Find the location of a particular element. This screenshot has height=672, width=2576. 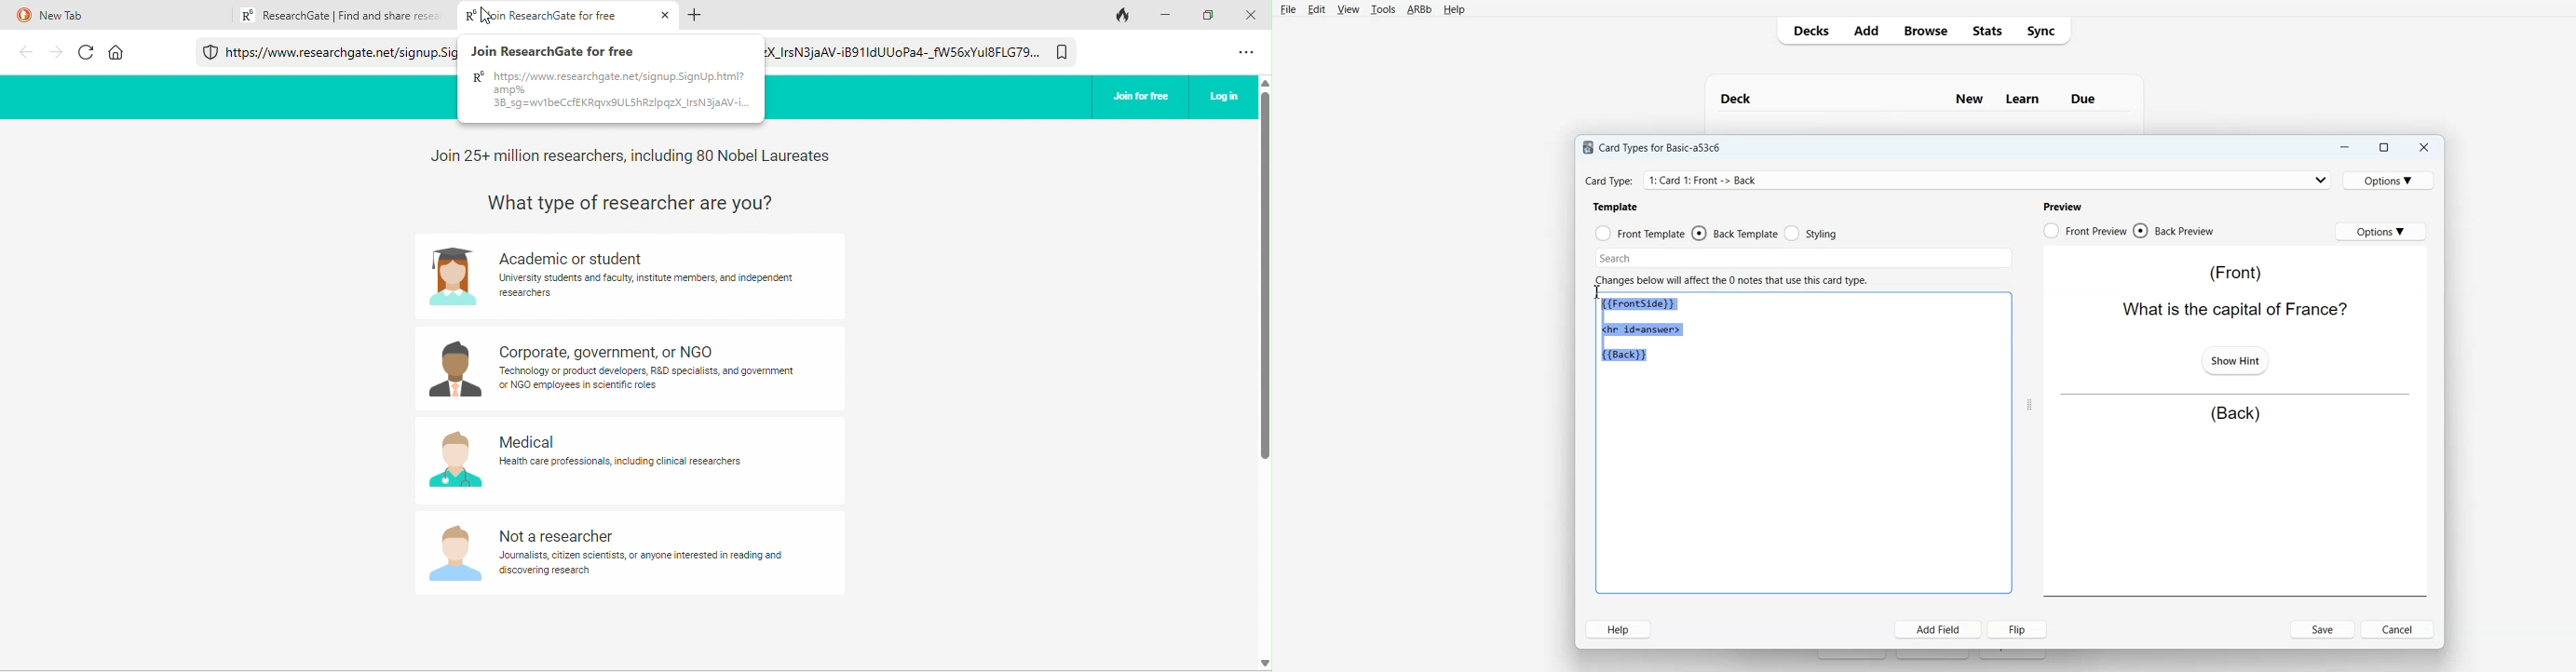

View is located at coordinates (1348, 10).